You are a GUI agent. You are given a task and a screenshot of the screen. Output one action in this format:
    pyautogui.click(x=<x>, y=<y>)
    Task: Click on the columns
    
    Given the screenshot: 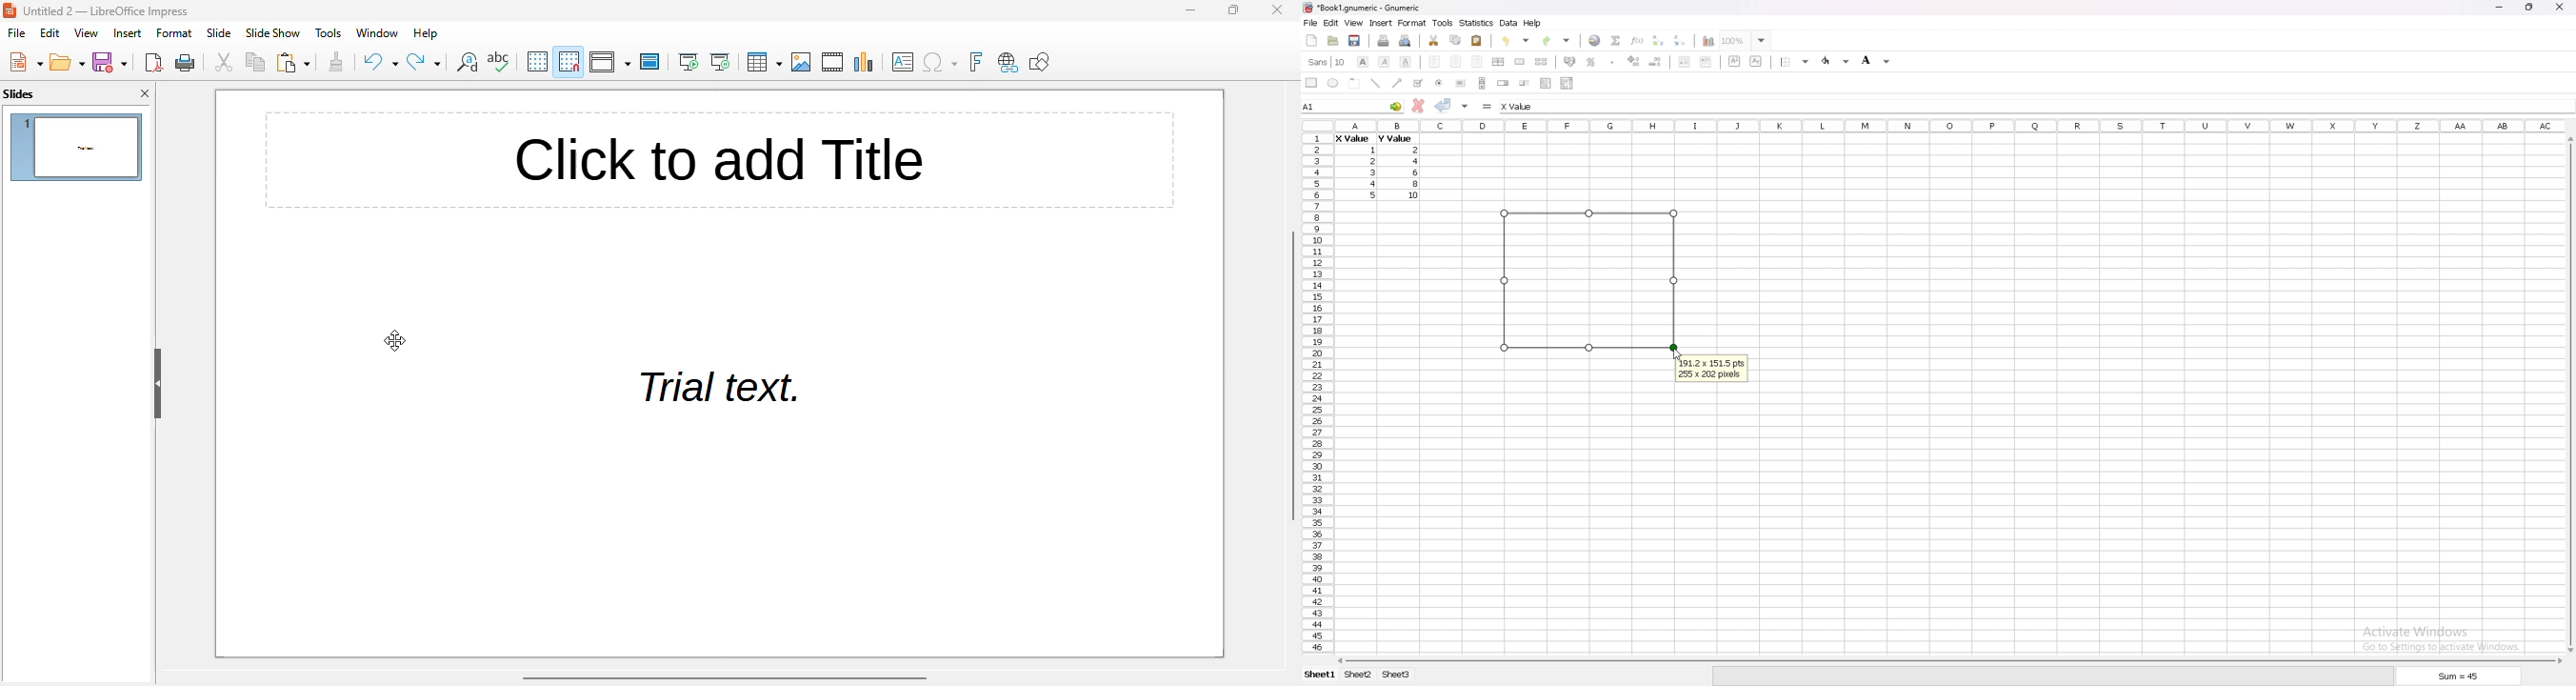 What is the action you would take?
    pyautogui.click(x=1951, y=124)
    